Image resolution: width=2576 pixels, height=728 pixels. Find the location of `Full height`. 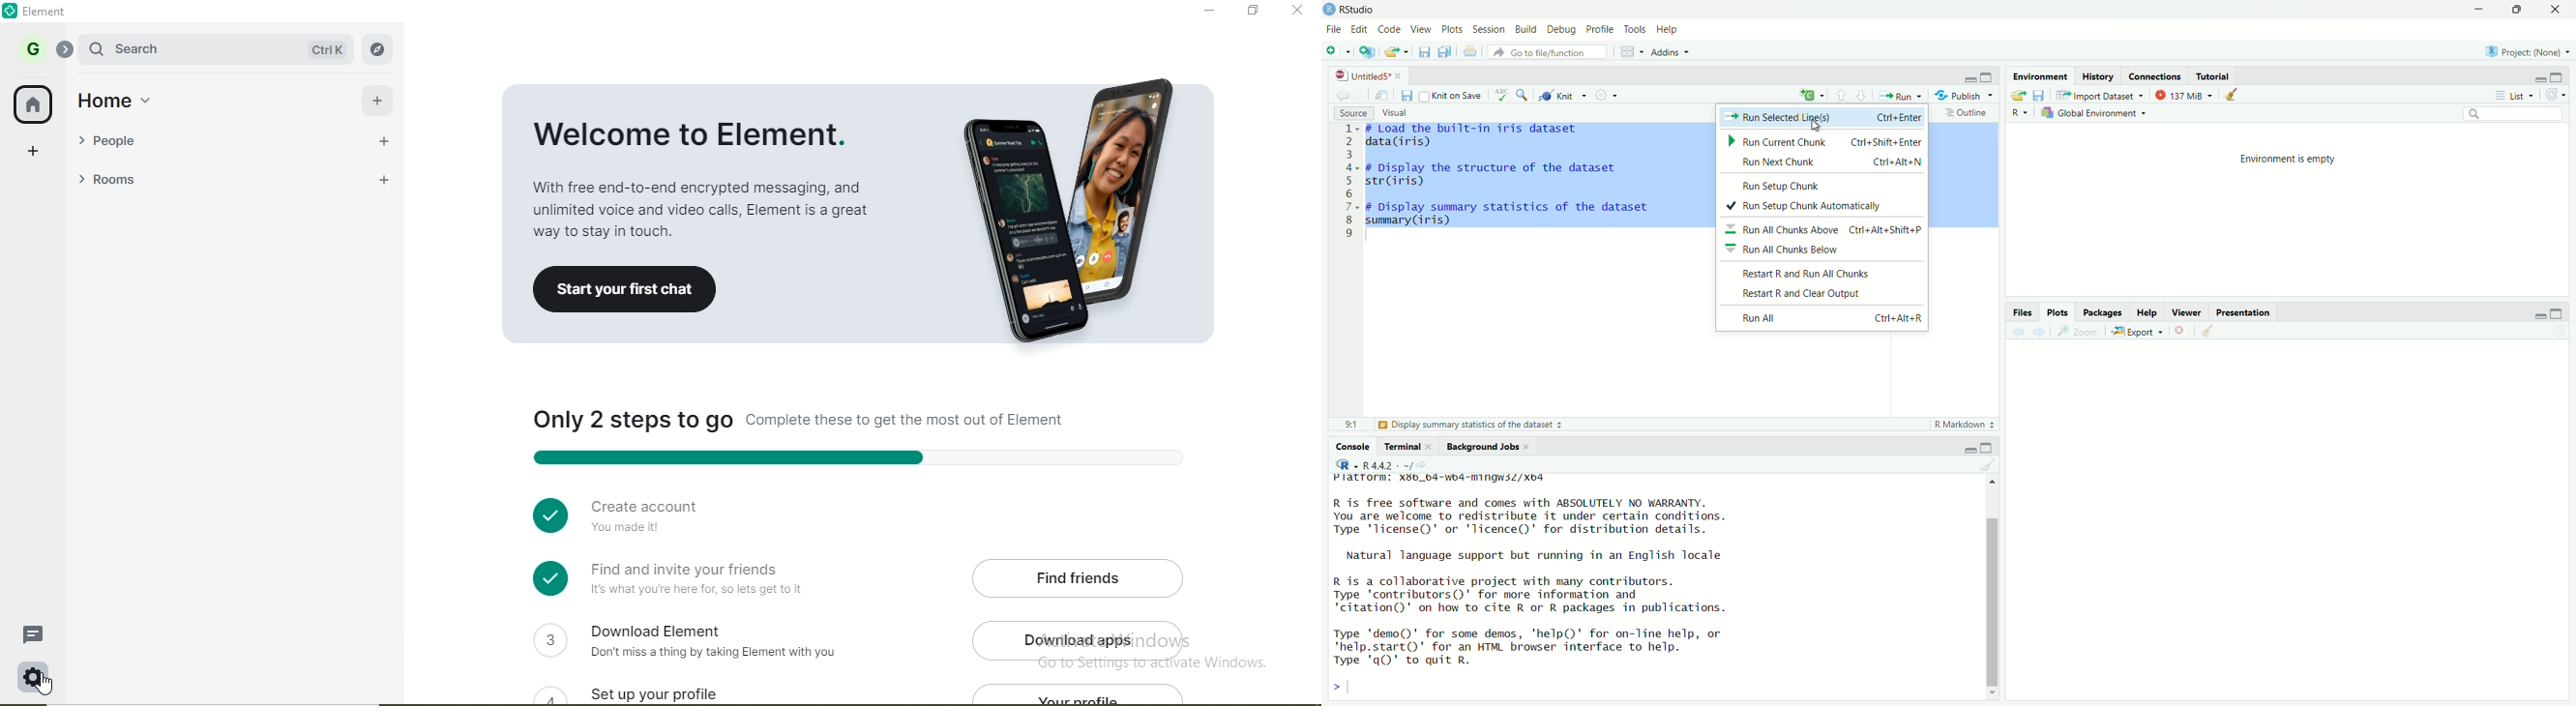

Full height is located at coordinates (1987, 76).